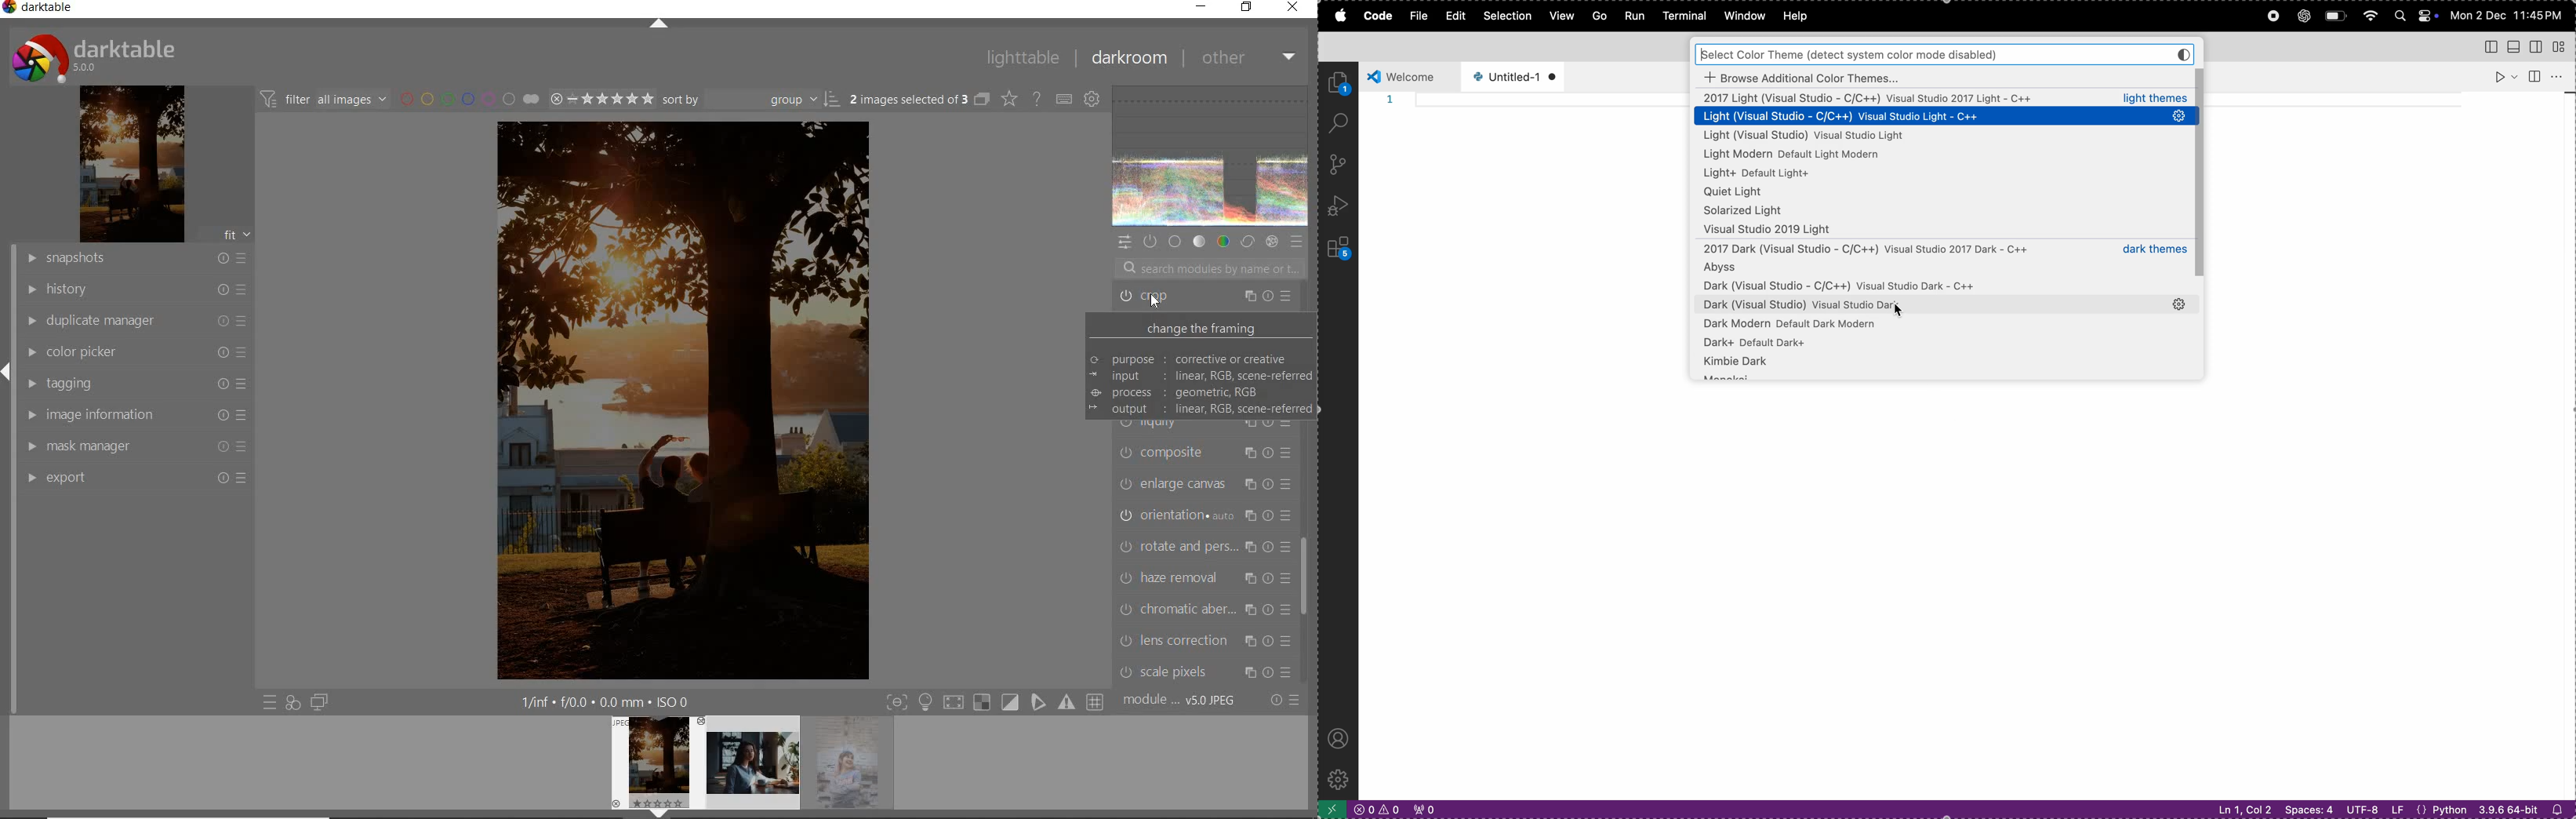 The width and height of the screenshot is (2576, 840). What do you see at coordinates (1942, 251) in the screenshot?
I see `217 visual studio dark` at bounding box center [1942, 251].